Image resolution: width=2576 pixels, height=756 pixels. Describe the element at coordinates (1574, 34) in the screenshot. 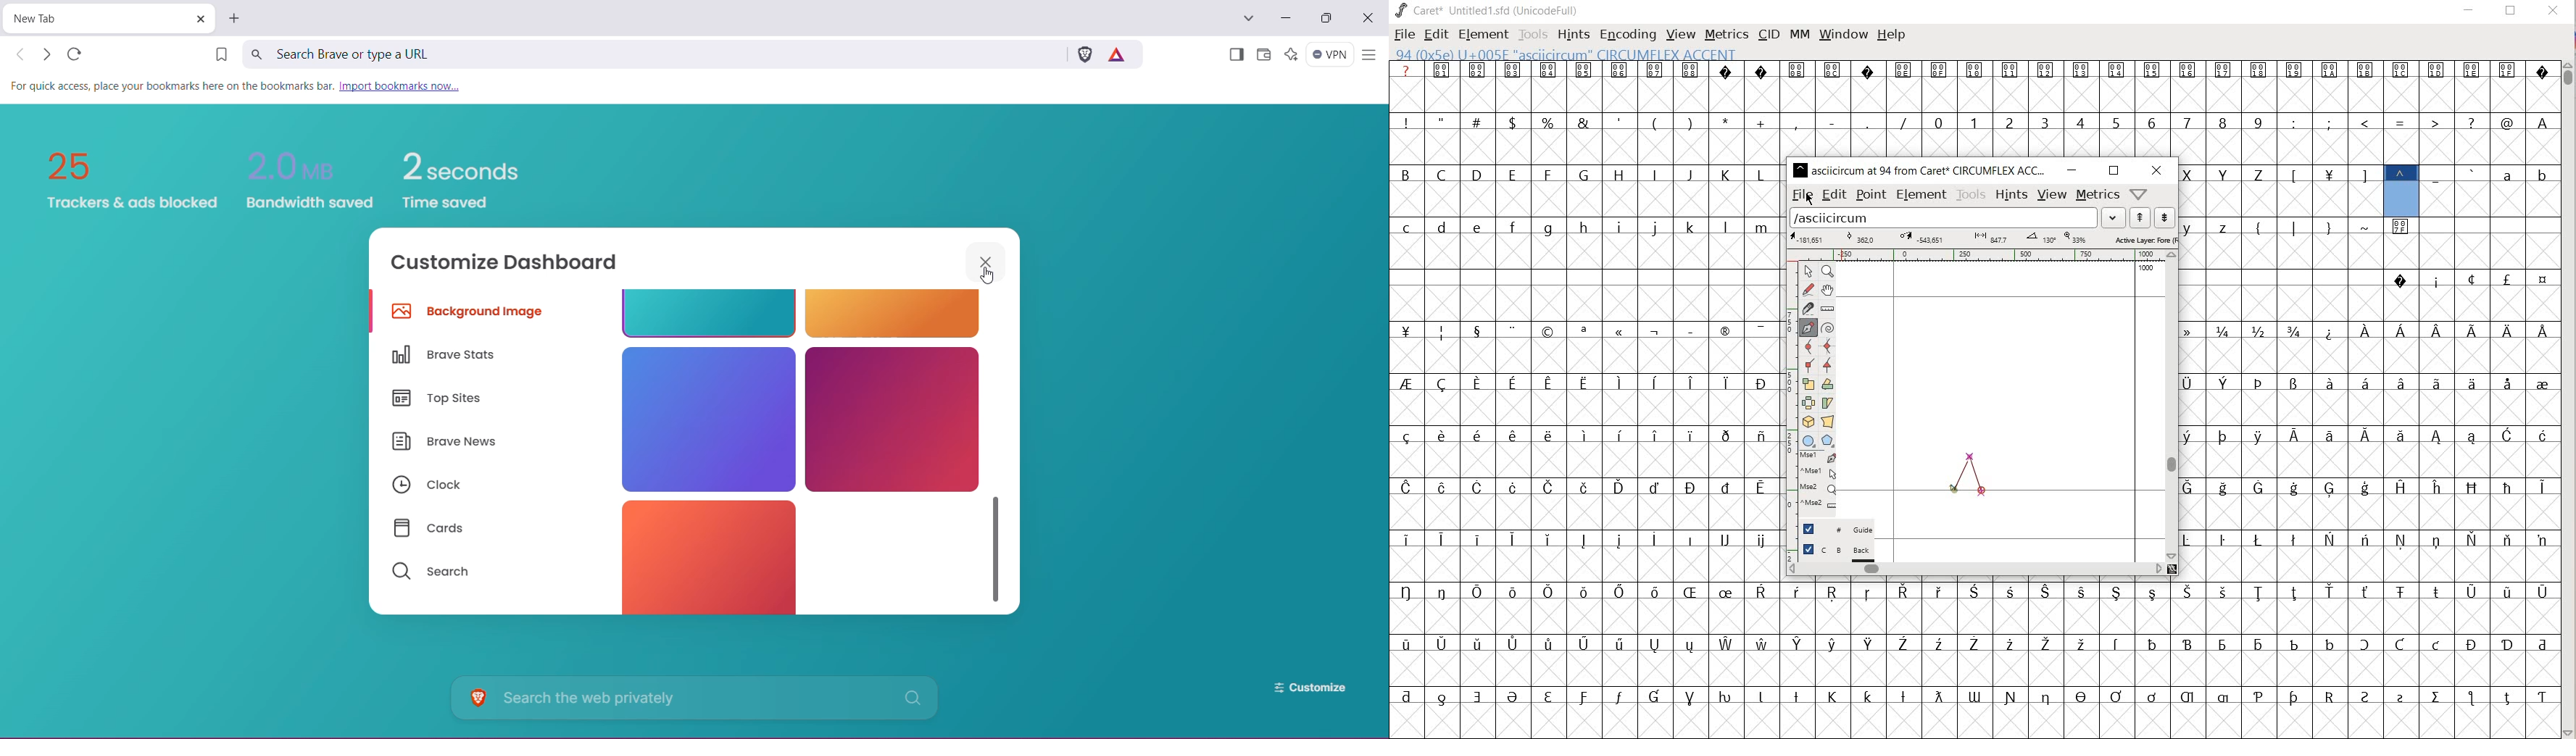

I see `HINTS` at that location.